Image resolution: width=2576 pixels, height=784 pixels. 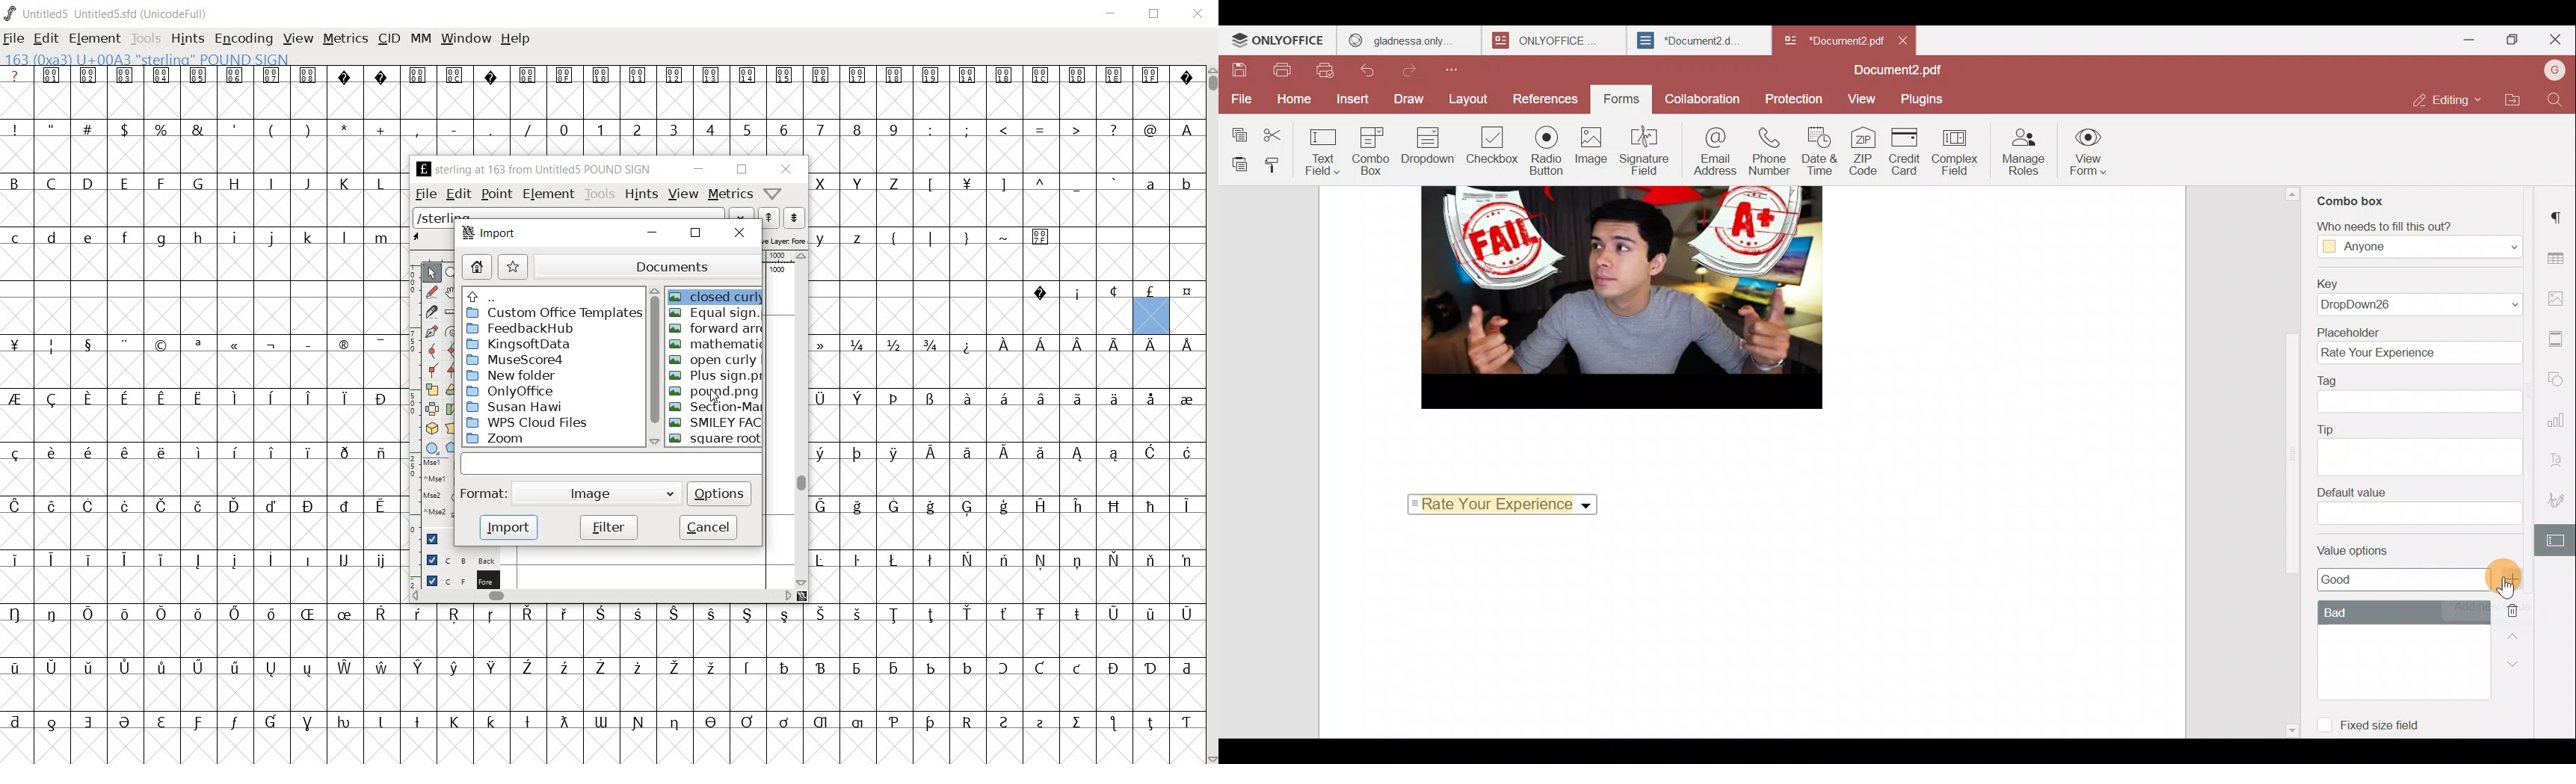 What do you see at coordinates (714, 422) in the screenshot?
I see `SMILEY FAC` at bounding box center [714, 422].